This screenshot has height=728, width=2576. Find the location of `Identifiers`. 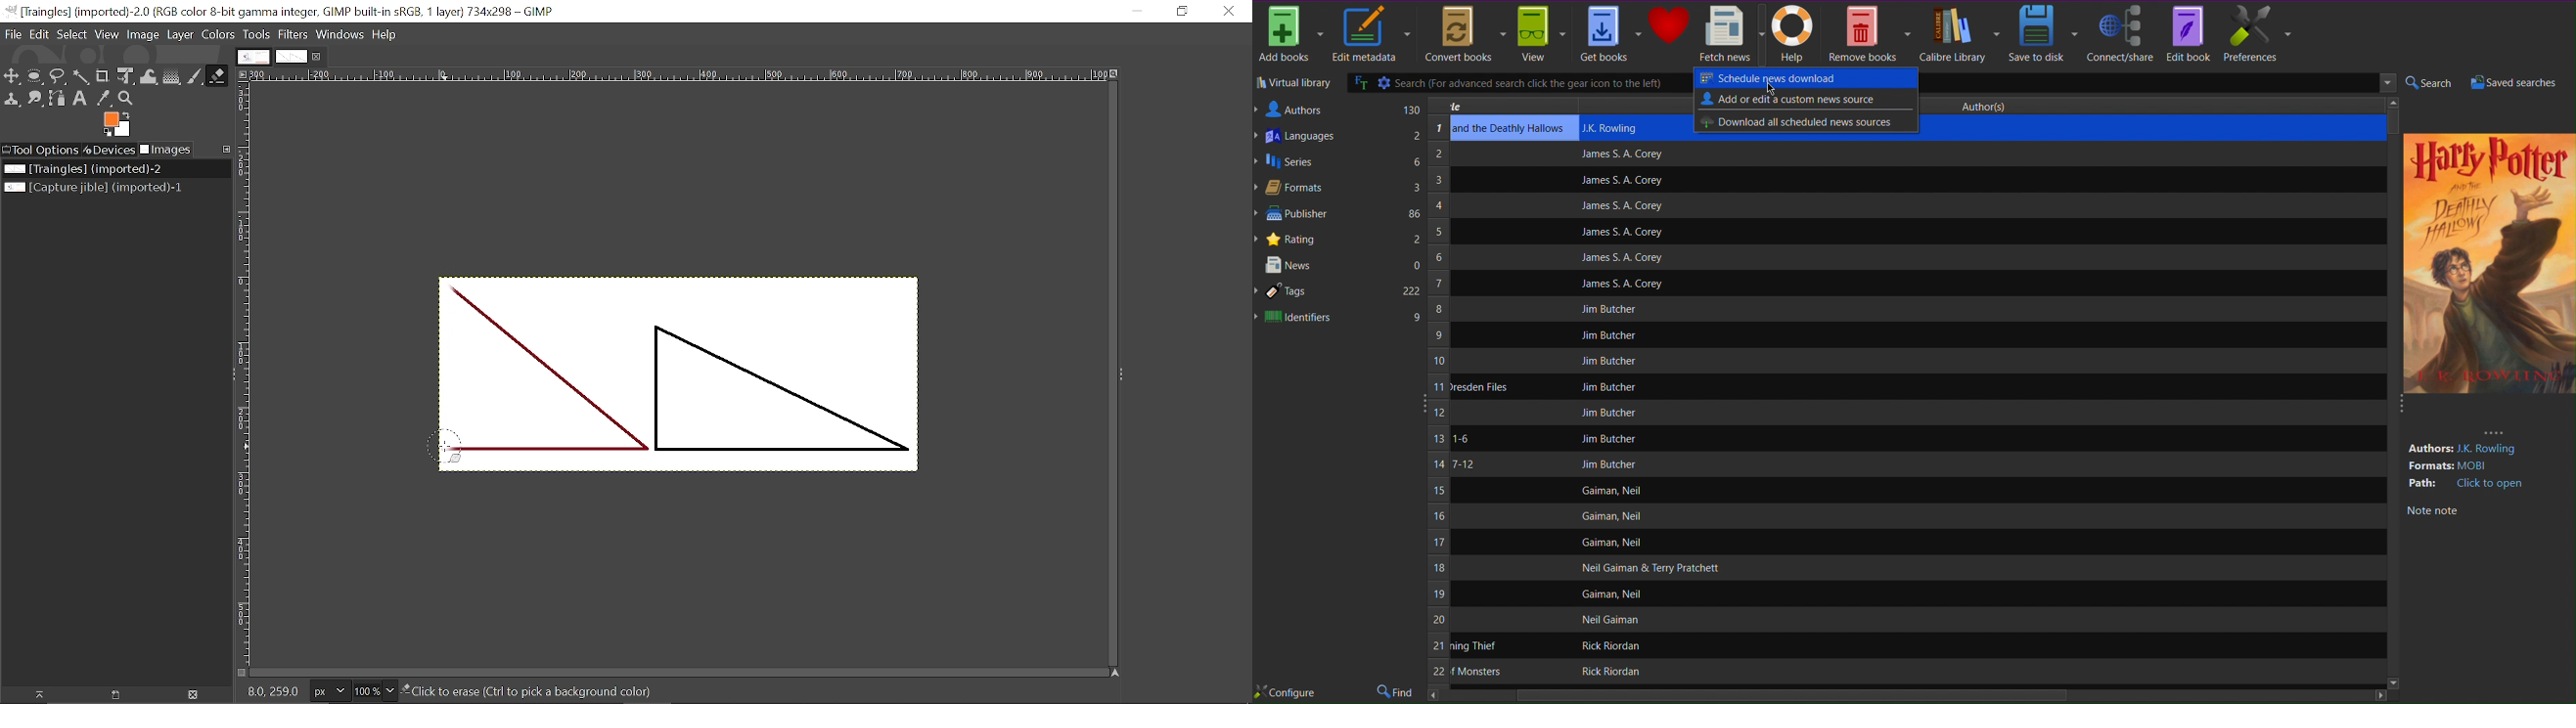

Identifiers is located at coordinates (1339, 317).